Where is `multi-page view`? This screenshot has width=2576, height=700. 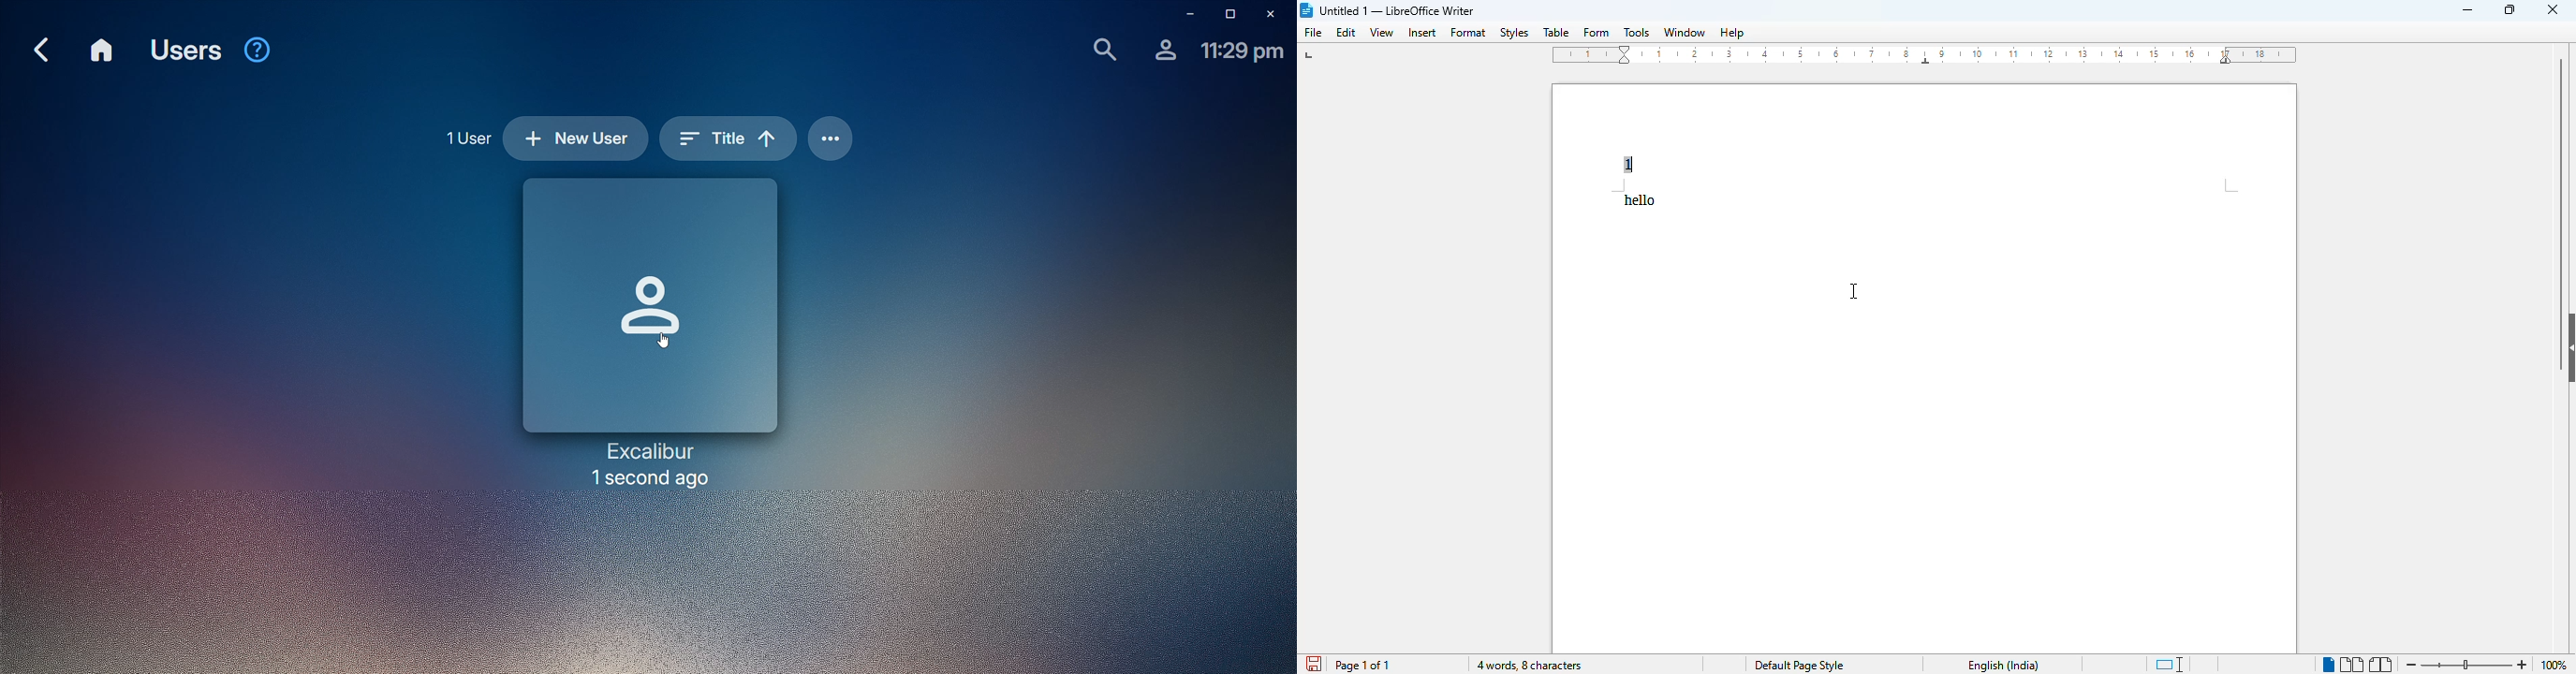 multi-page view is located at coordinates (2351, 665).